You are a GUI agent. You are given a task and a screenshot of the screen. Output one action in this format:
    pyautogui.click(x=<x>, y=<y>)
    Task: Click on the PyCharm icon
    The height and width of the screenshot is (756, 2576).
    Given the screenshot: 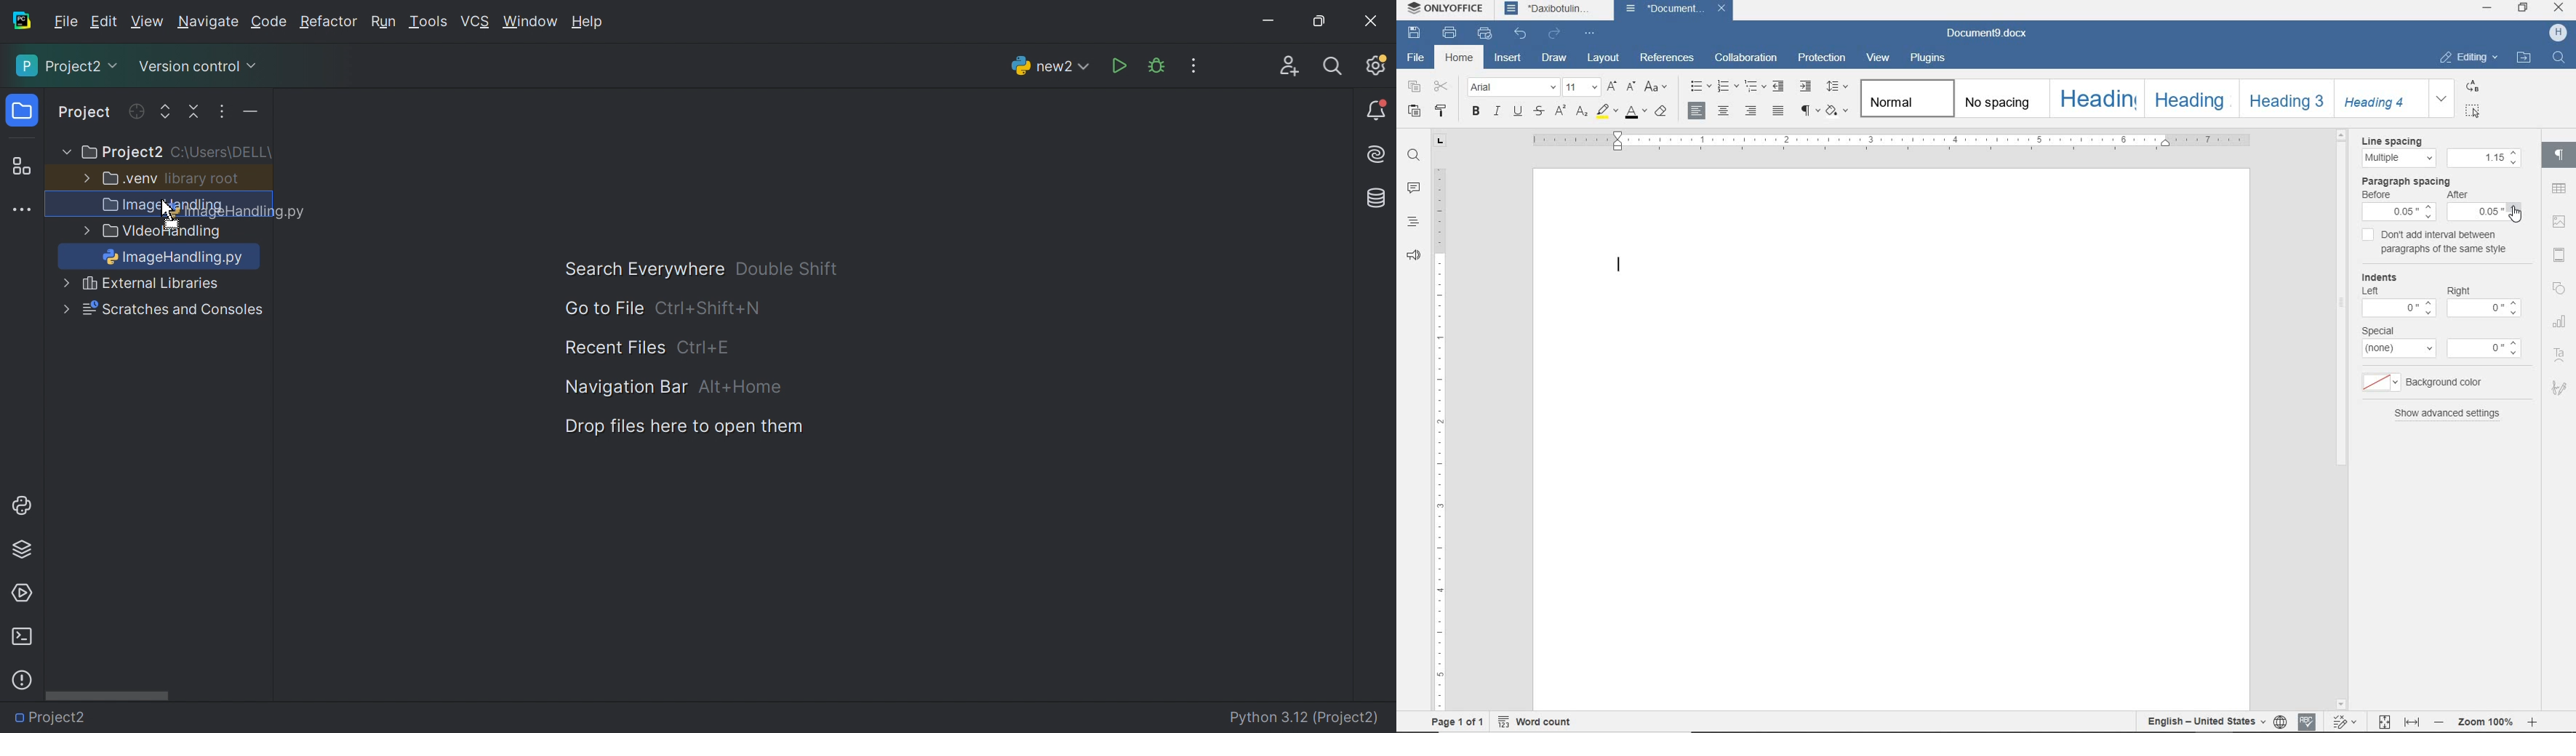 What is the action you would take?
    pyautogui.click(x=20, y=21)
    